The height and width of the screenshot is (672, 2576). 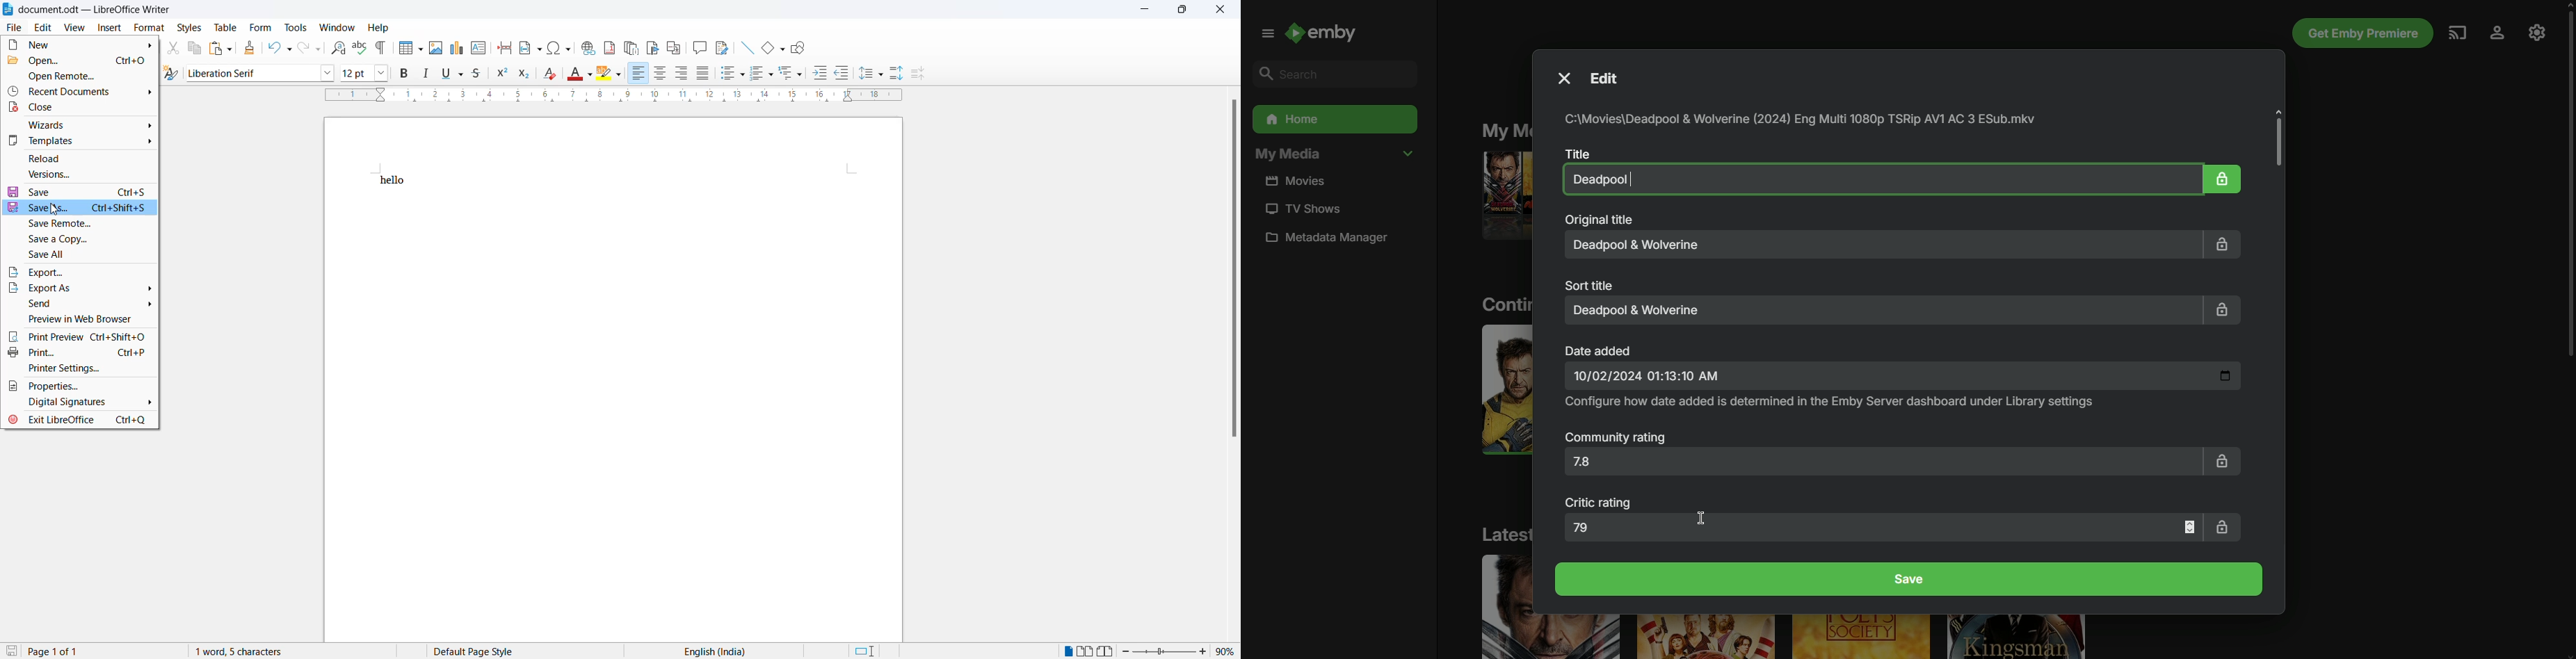 I want to click on Insert bookmark, so click(x=652, y=48).